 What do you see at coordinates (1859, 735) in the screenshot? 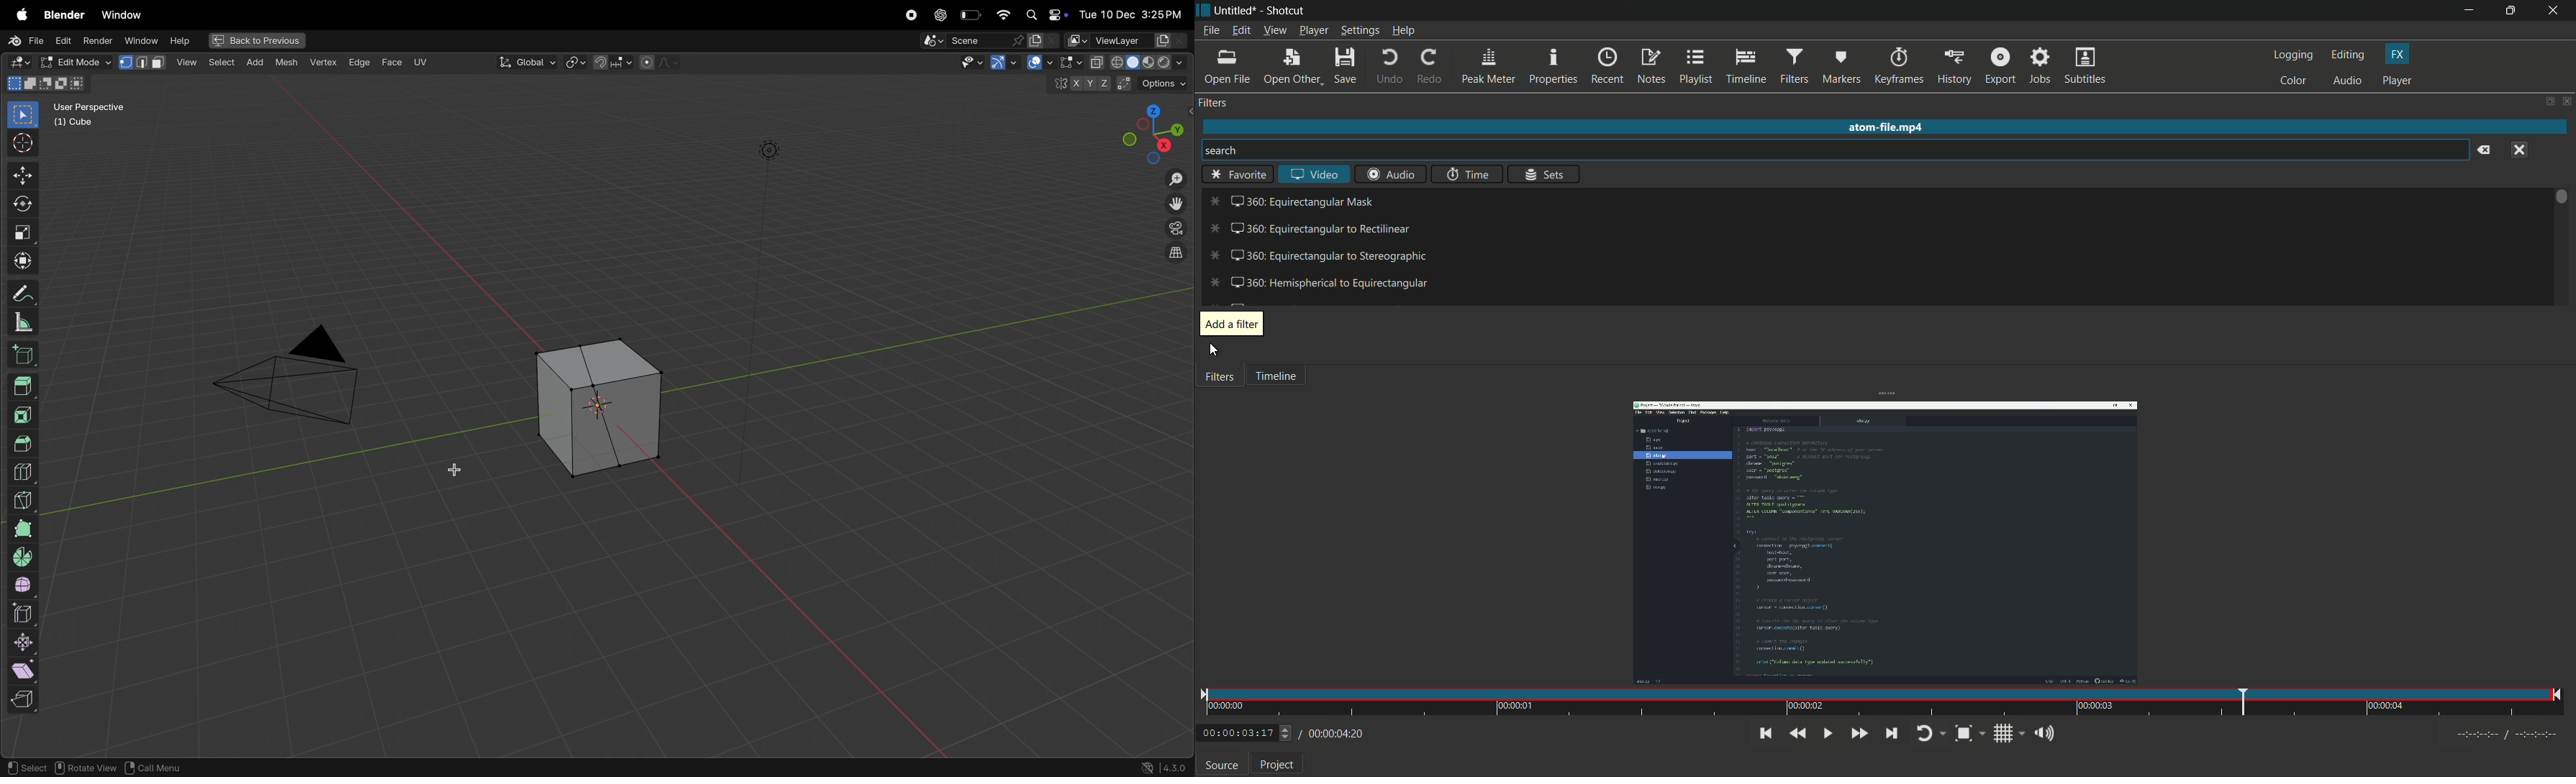
I see `quickly play forward` at bounding box center [1859, 735].